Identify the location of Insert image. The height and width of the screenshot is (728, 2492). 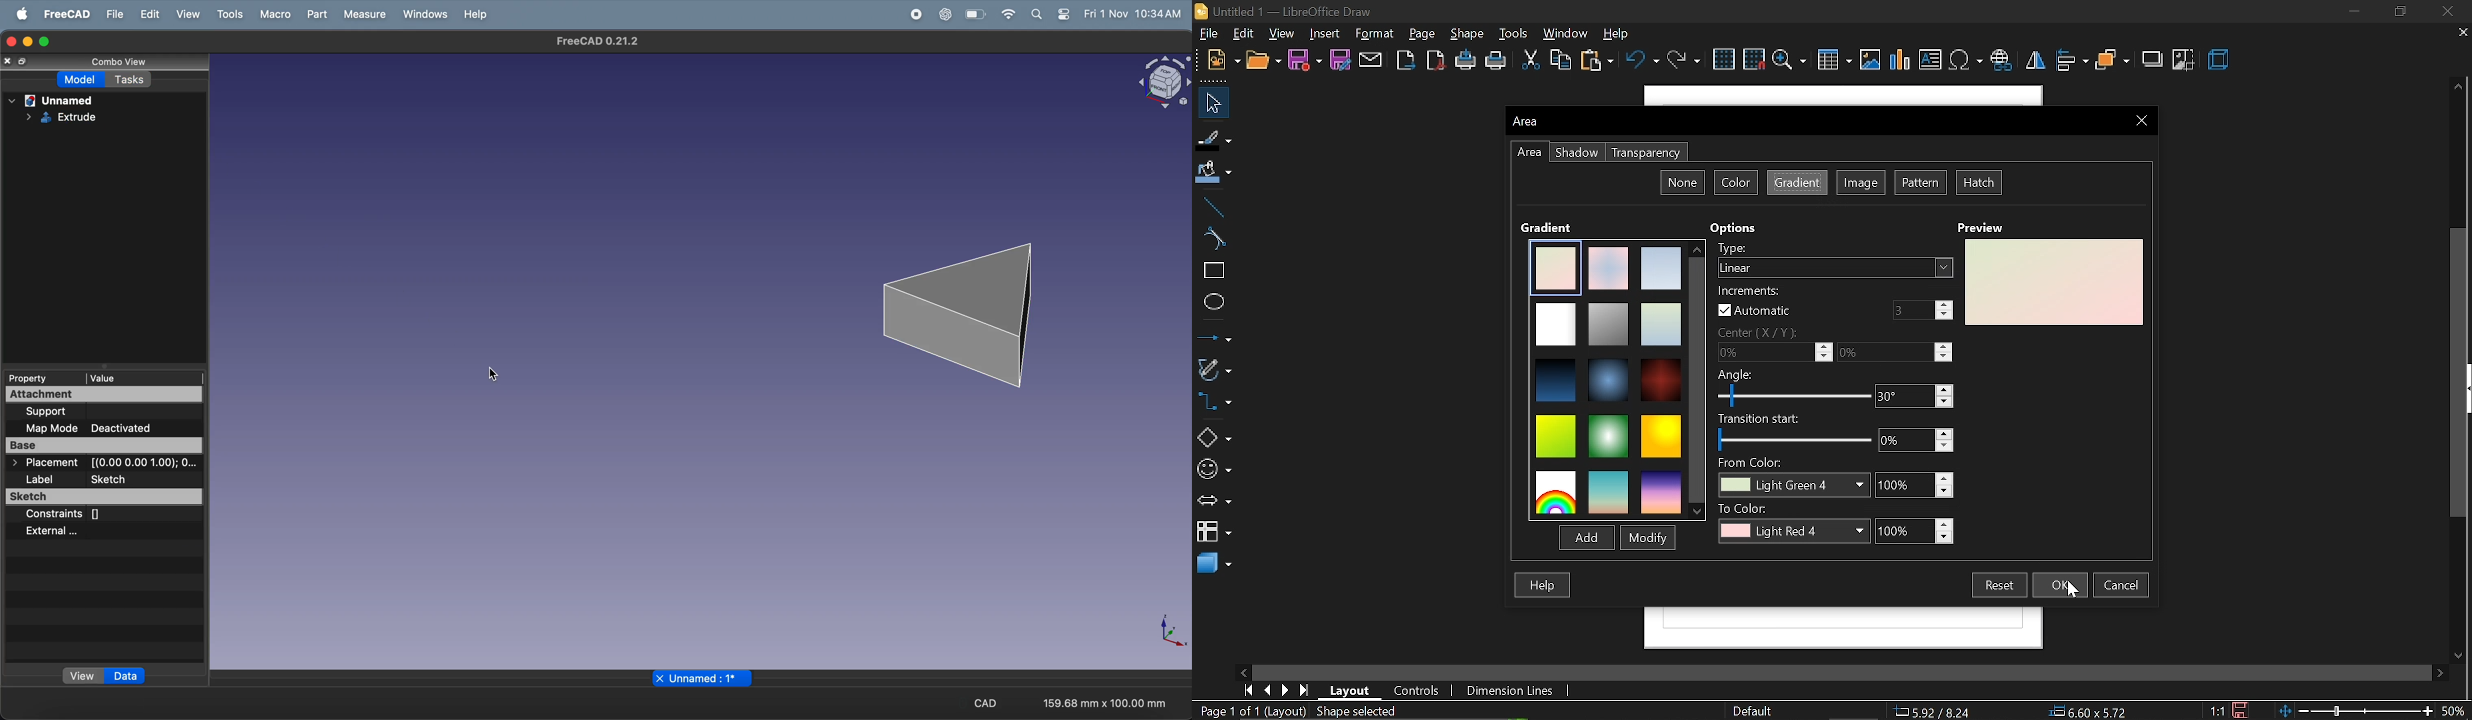
(1870, 60).